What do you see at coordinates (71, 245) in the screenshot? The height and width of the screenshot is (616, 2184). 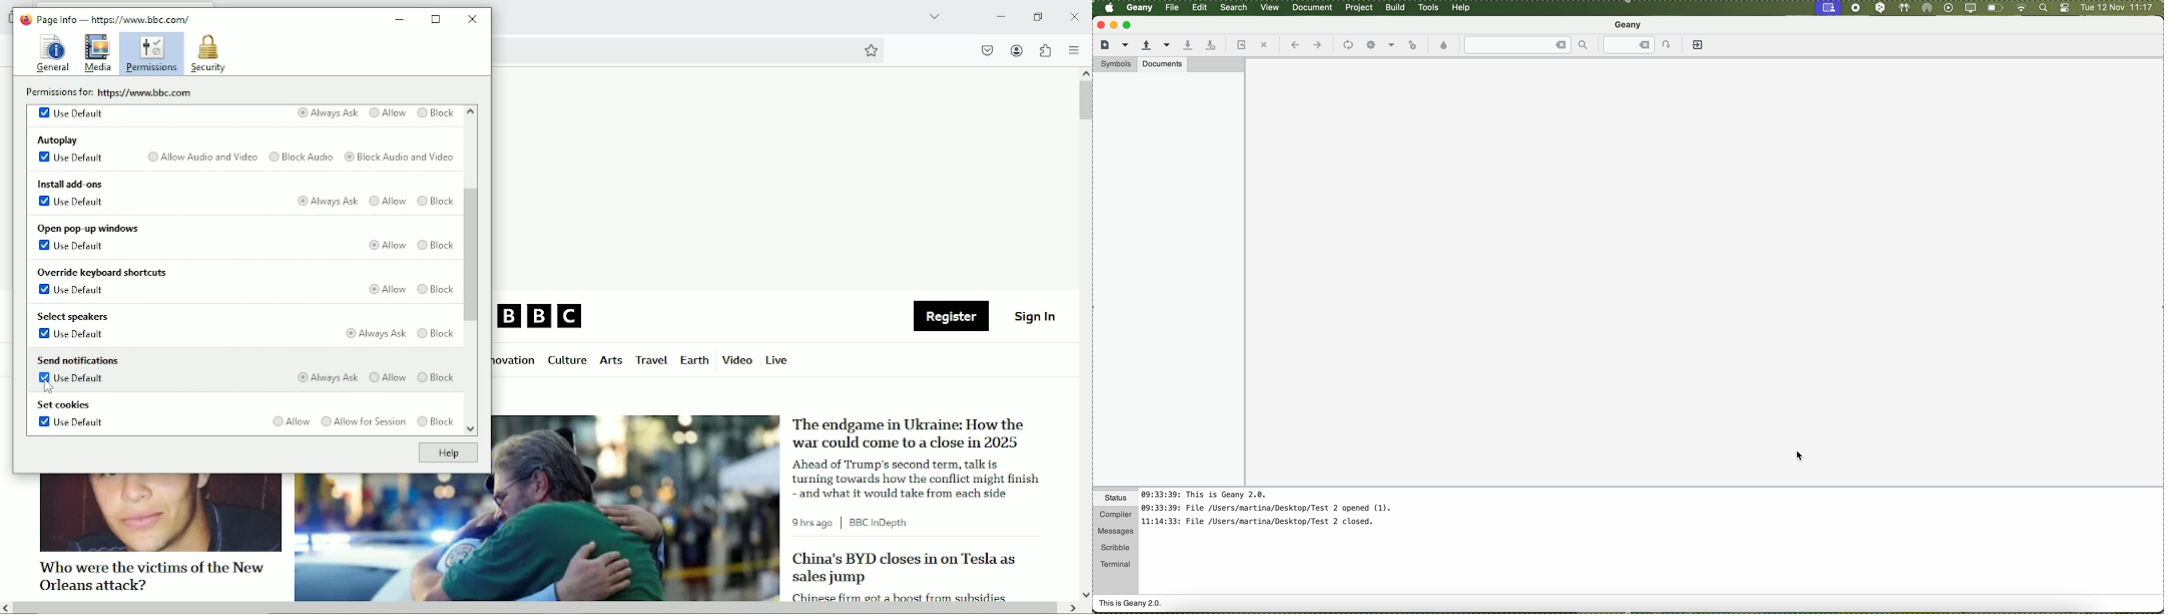 I see `Use default` at bounding box center [71, 245].